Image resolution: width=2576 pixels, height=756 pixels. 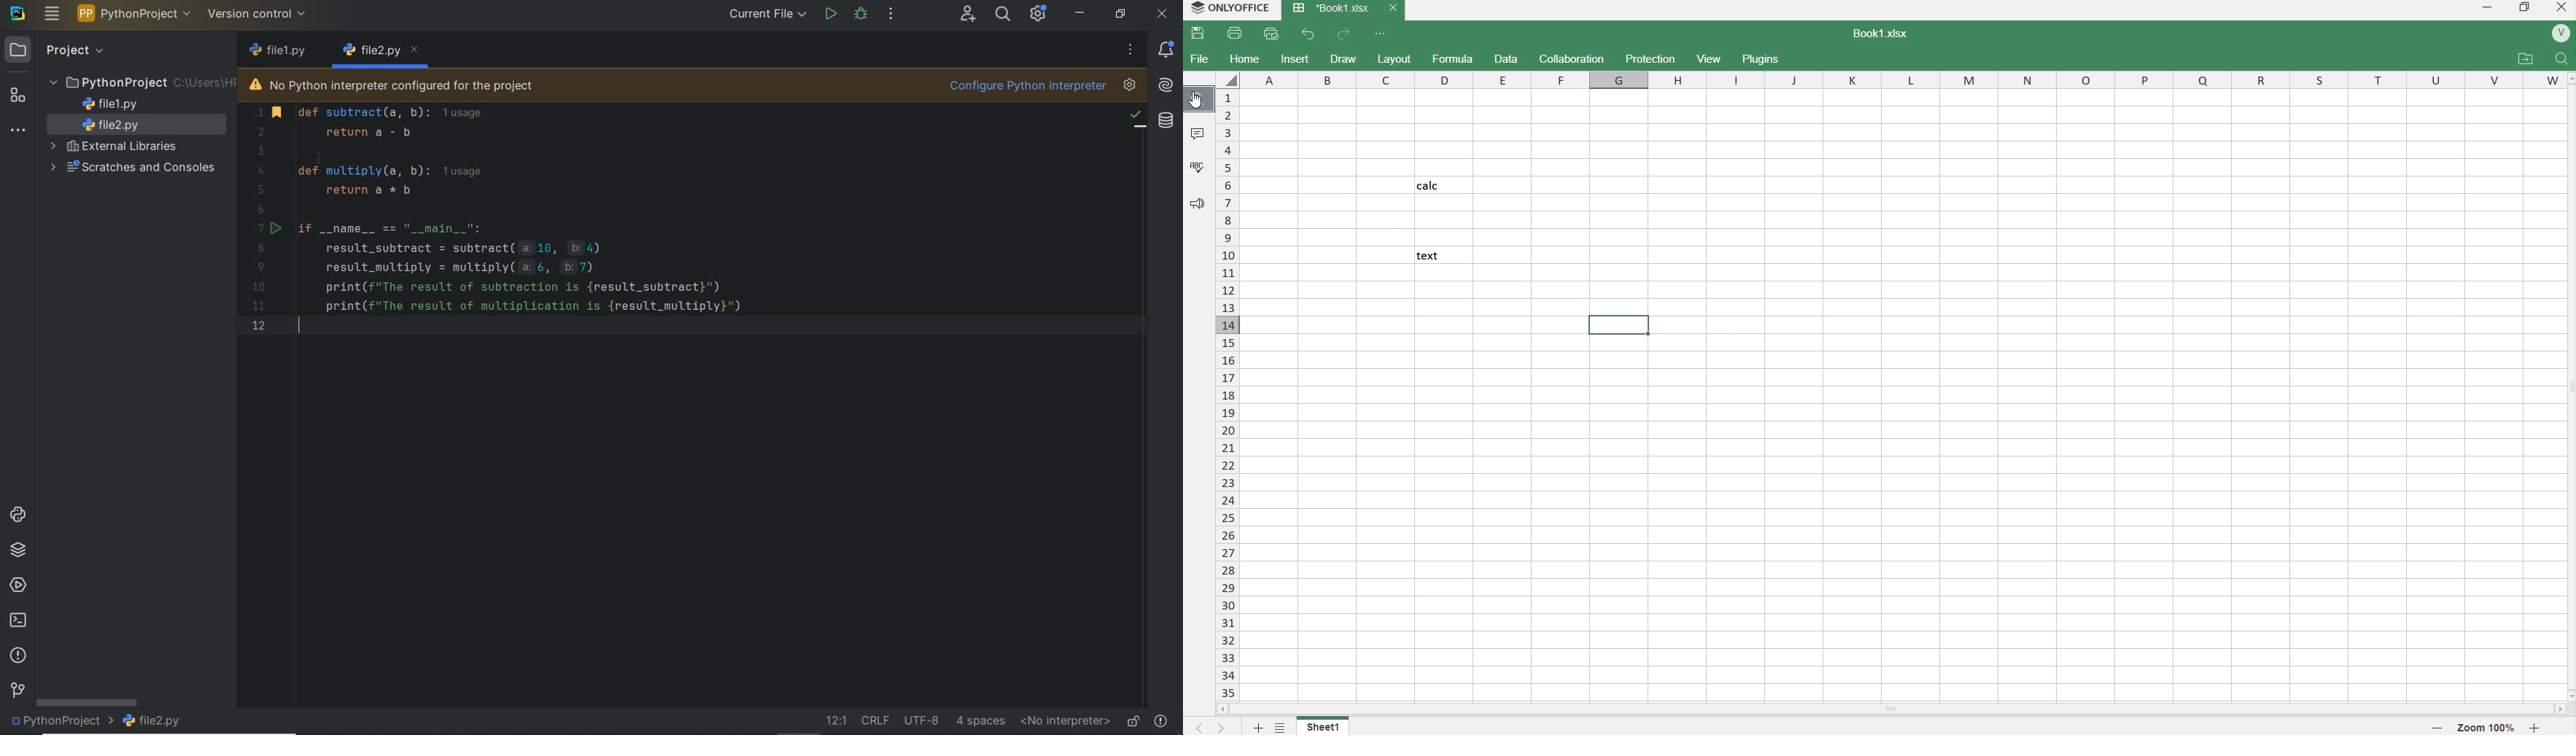 What do you see at coordinates (1202, 34) in the screenshot?
I see `save` at bounding box center [1202, 34].